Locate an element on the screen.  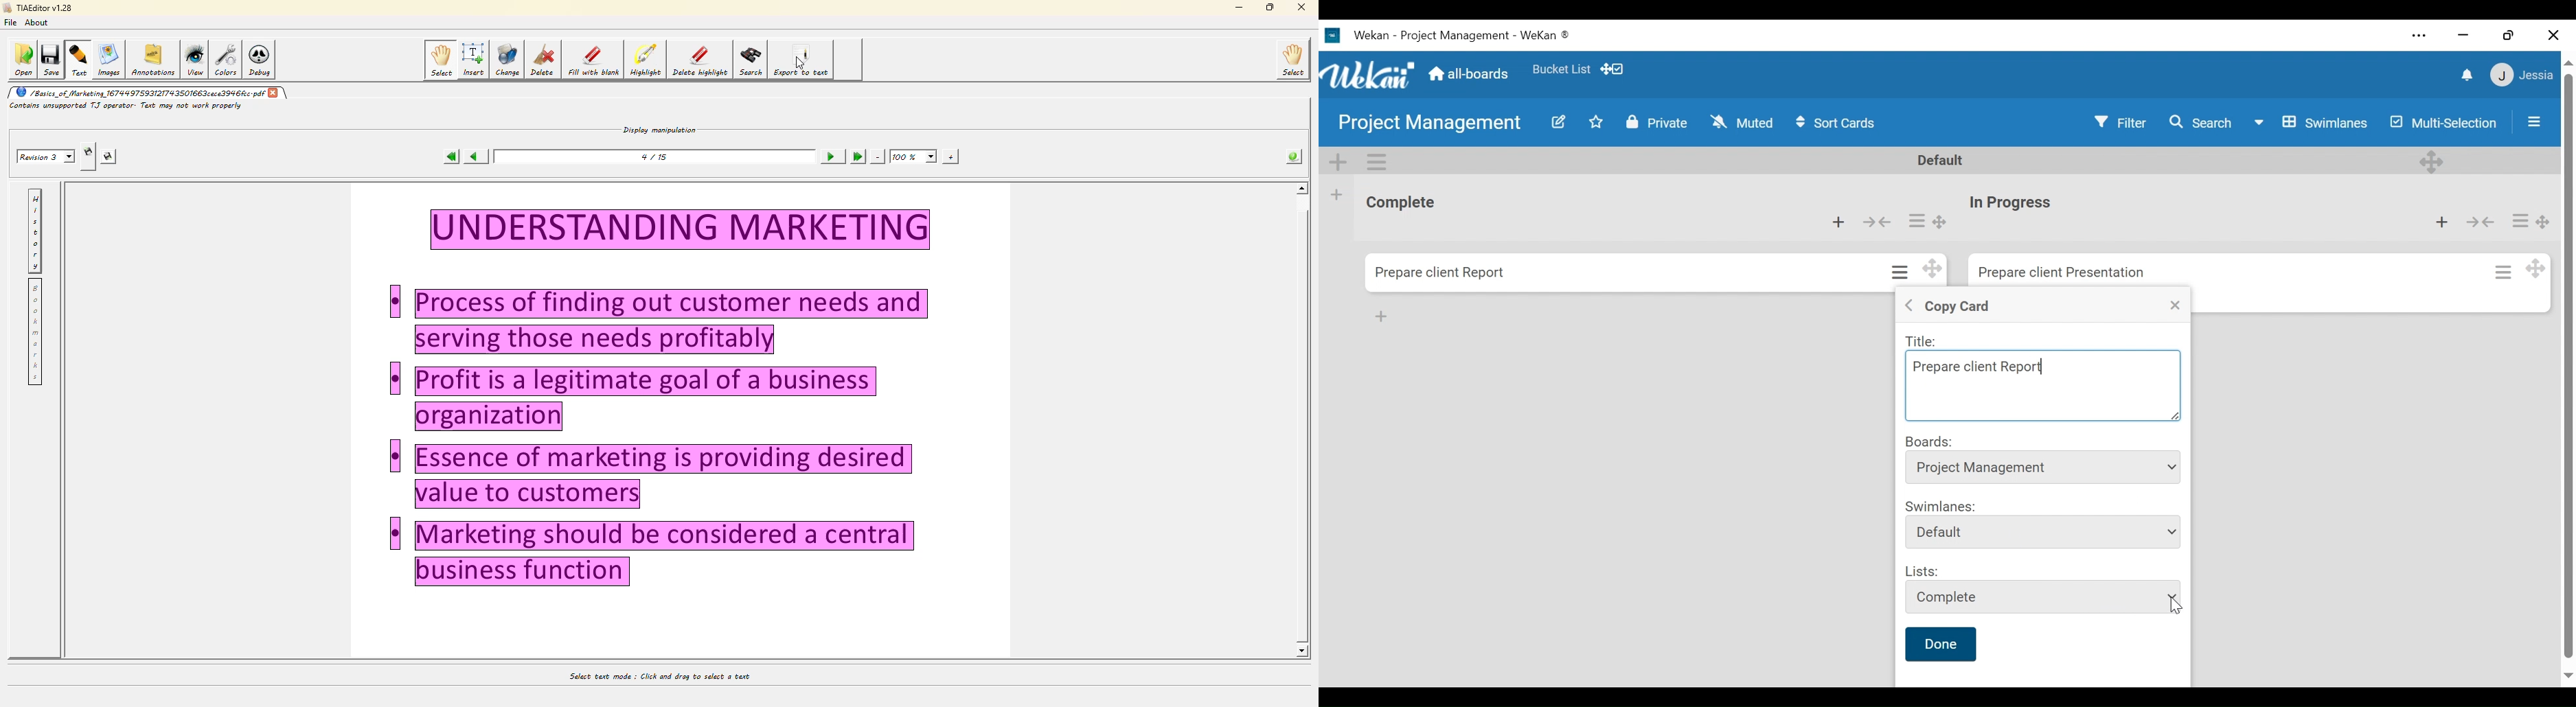
Desktop drag handle is located at coordinates (1952, 222).